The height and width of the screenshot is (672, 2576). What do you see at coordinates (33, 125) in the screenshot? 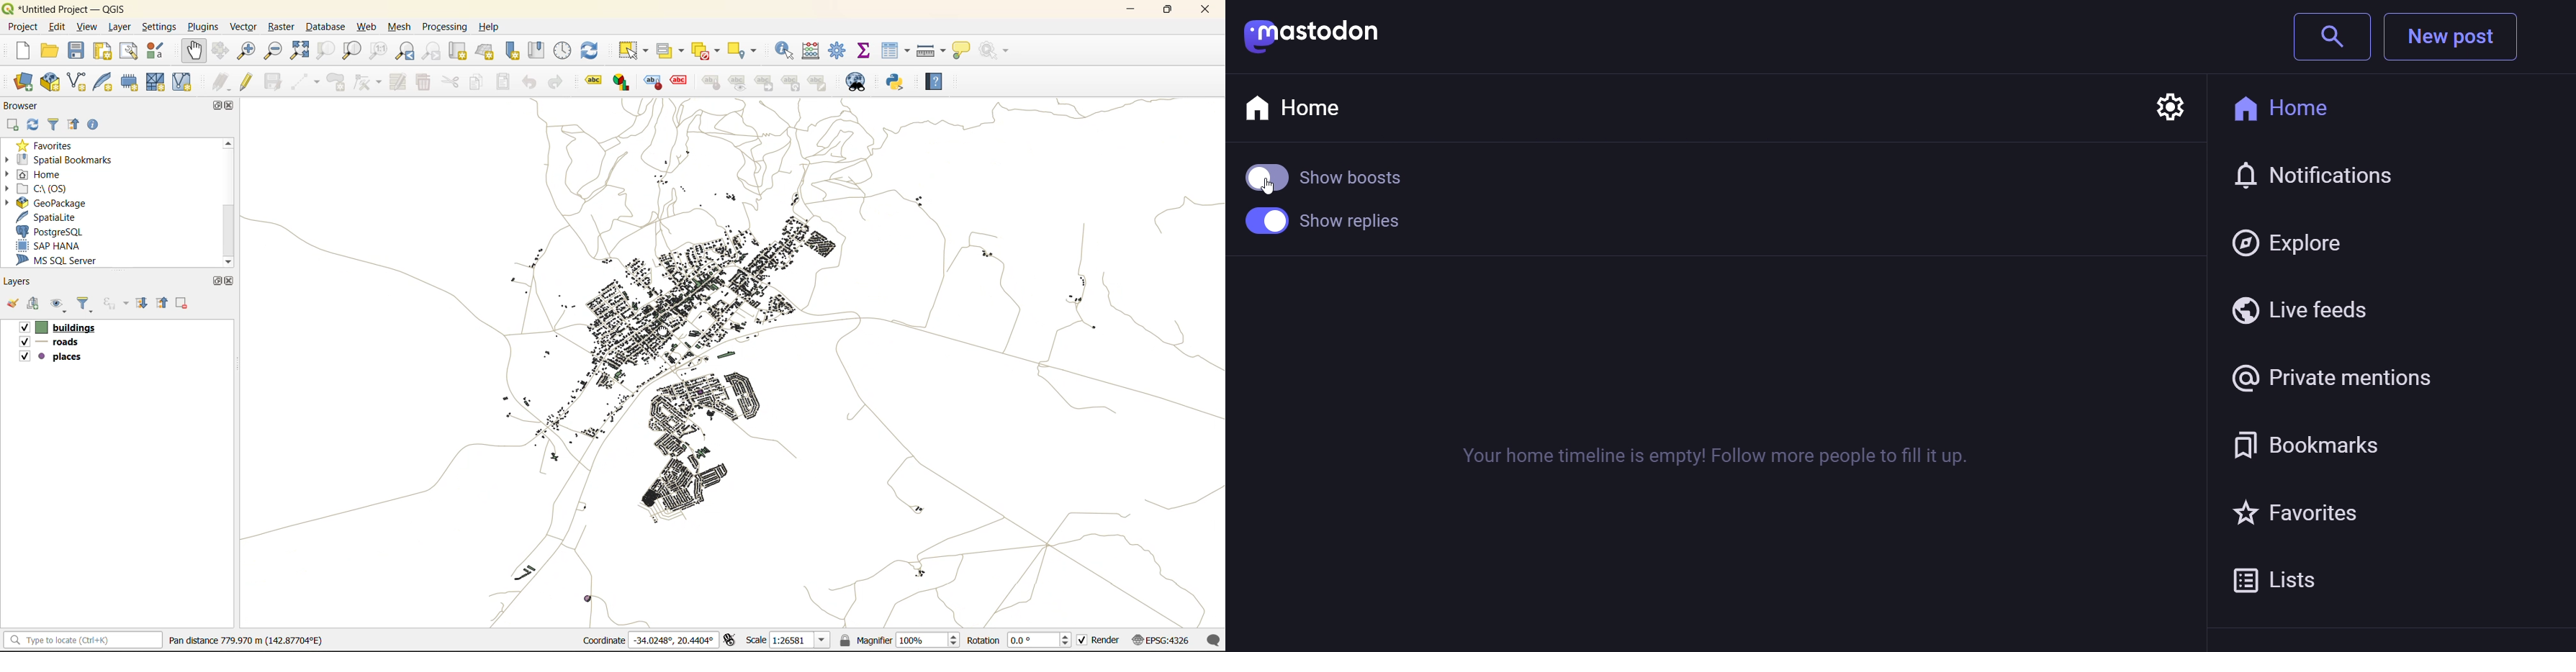
I see `refresh` at bounding box center [33, 125].